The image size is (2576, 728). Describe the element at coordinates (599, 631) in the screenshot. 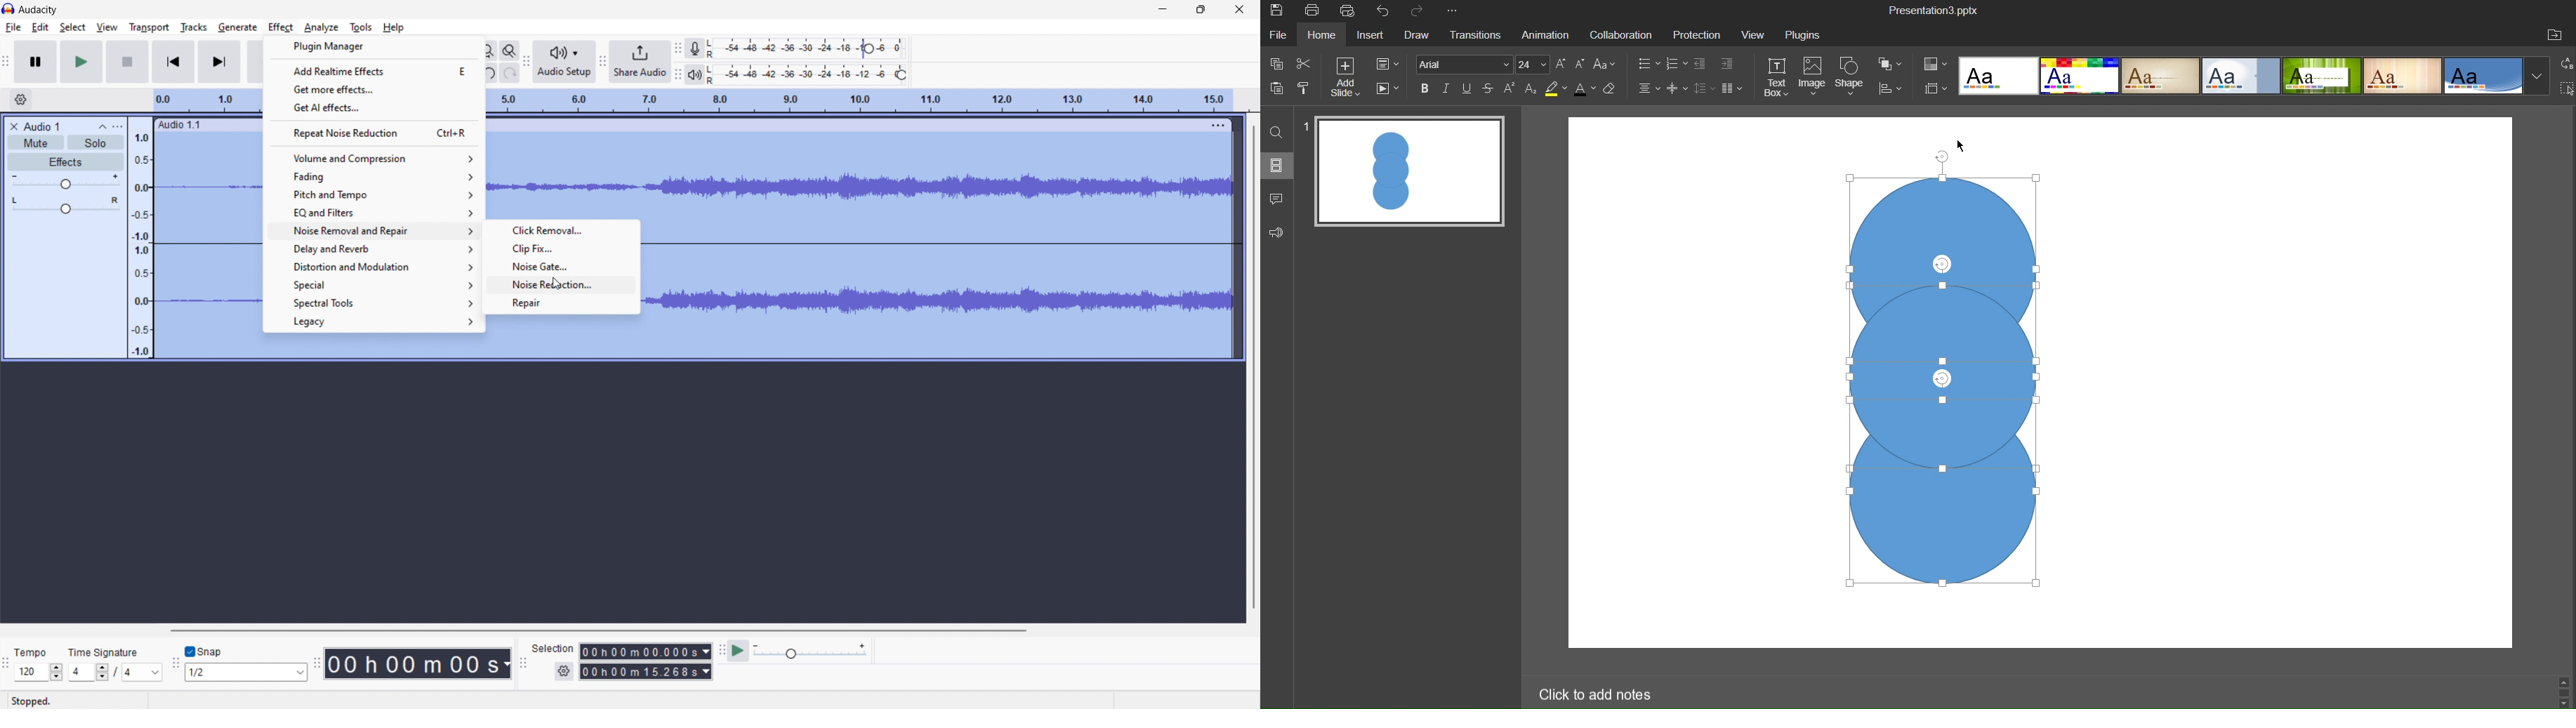

I see `horizontal scrollbar` at that location.